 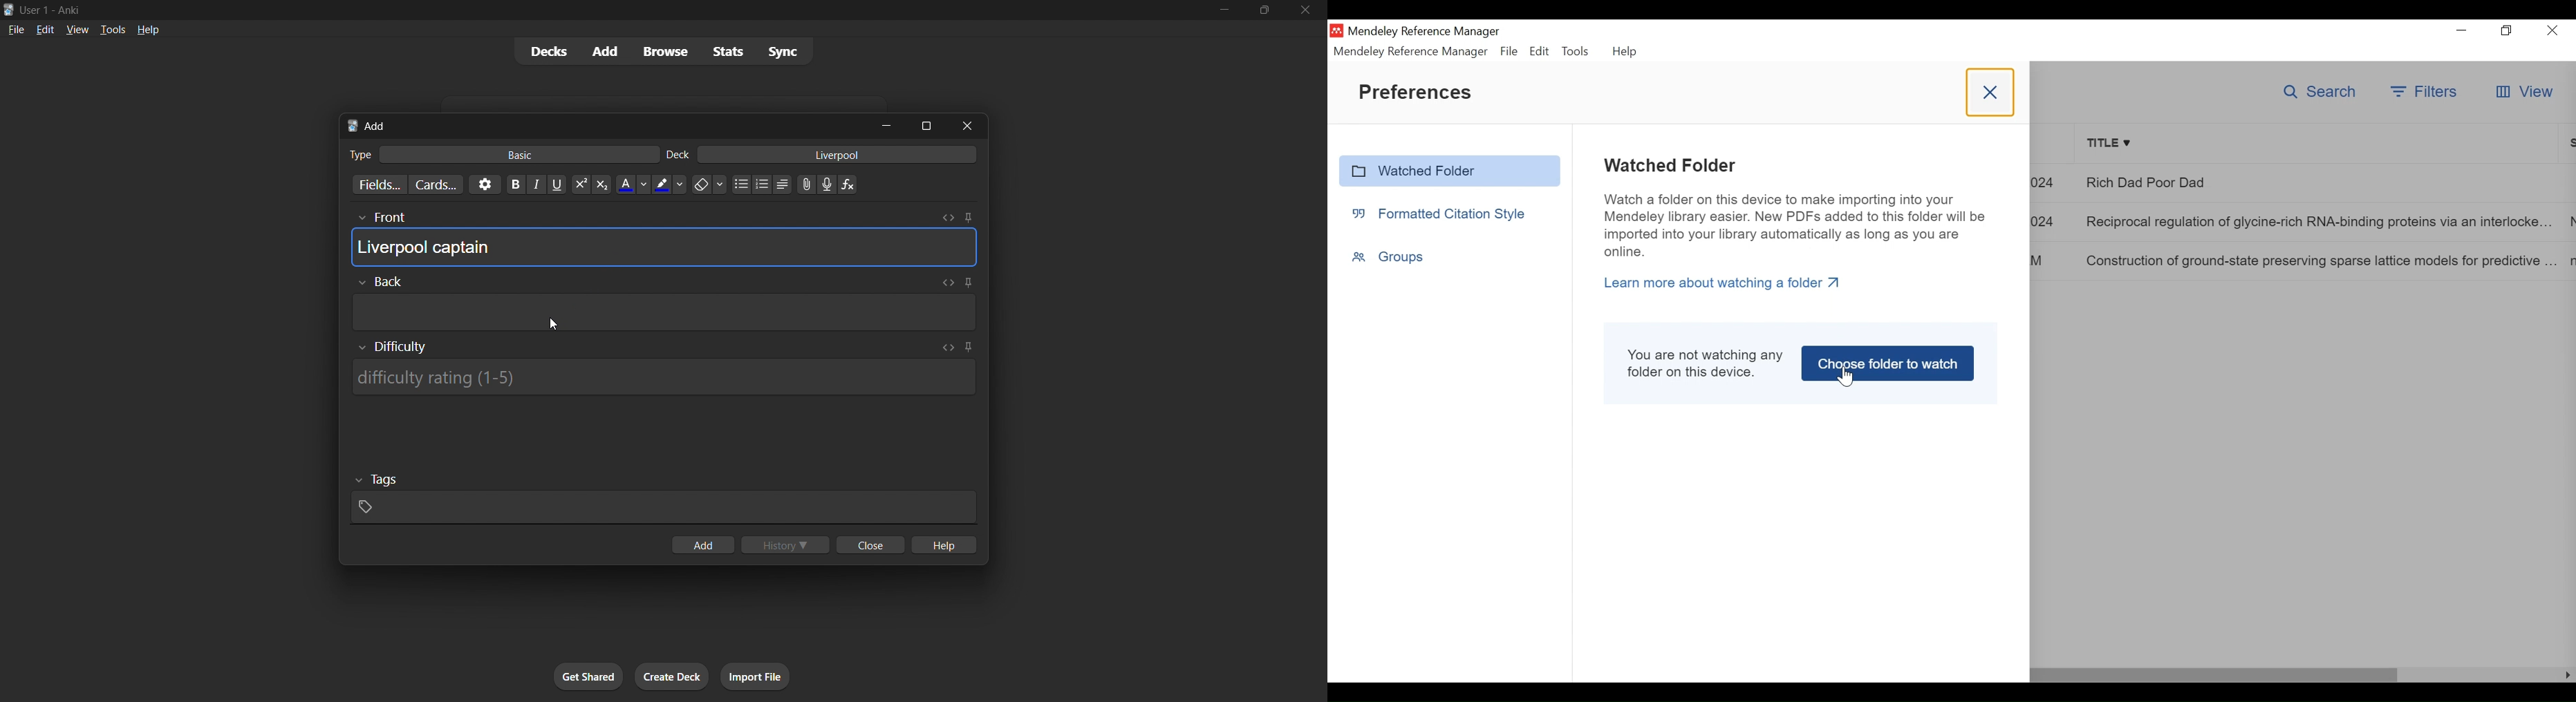 I want to click on Upload file, so click(x=807, y=184).